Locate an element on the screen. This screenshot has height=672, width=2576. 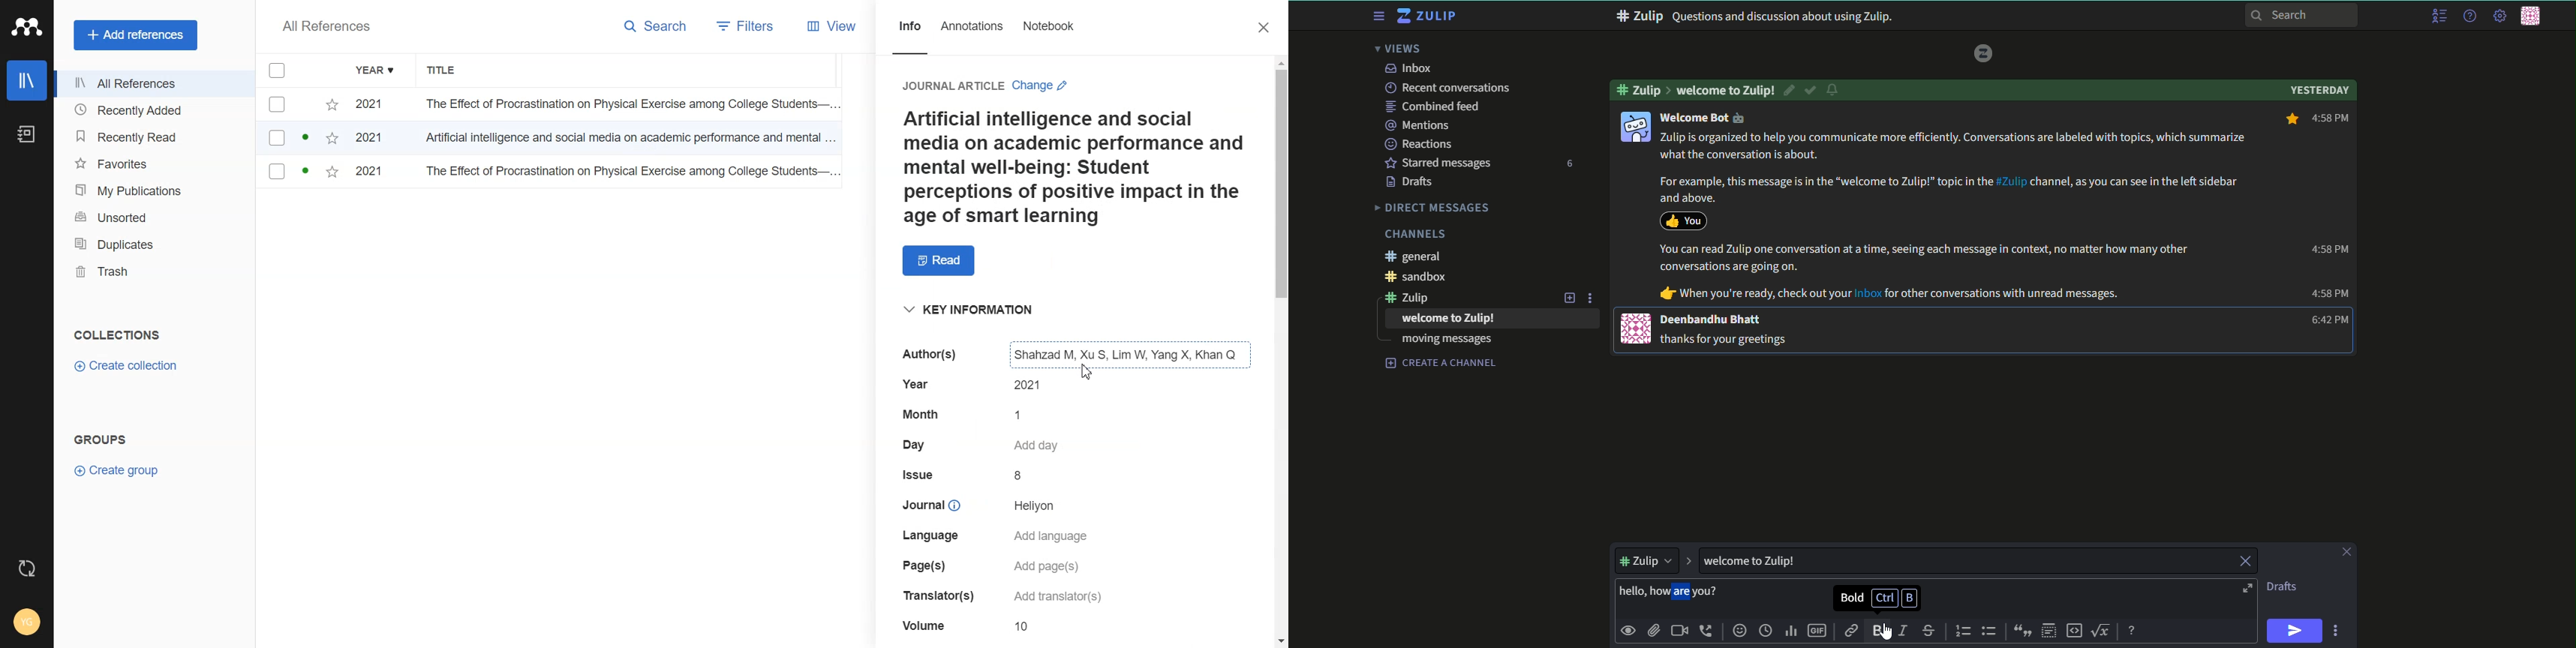
open is located at coordinates (2246, 589).